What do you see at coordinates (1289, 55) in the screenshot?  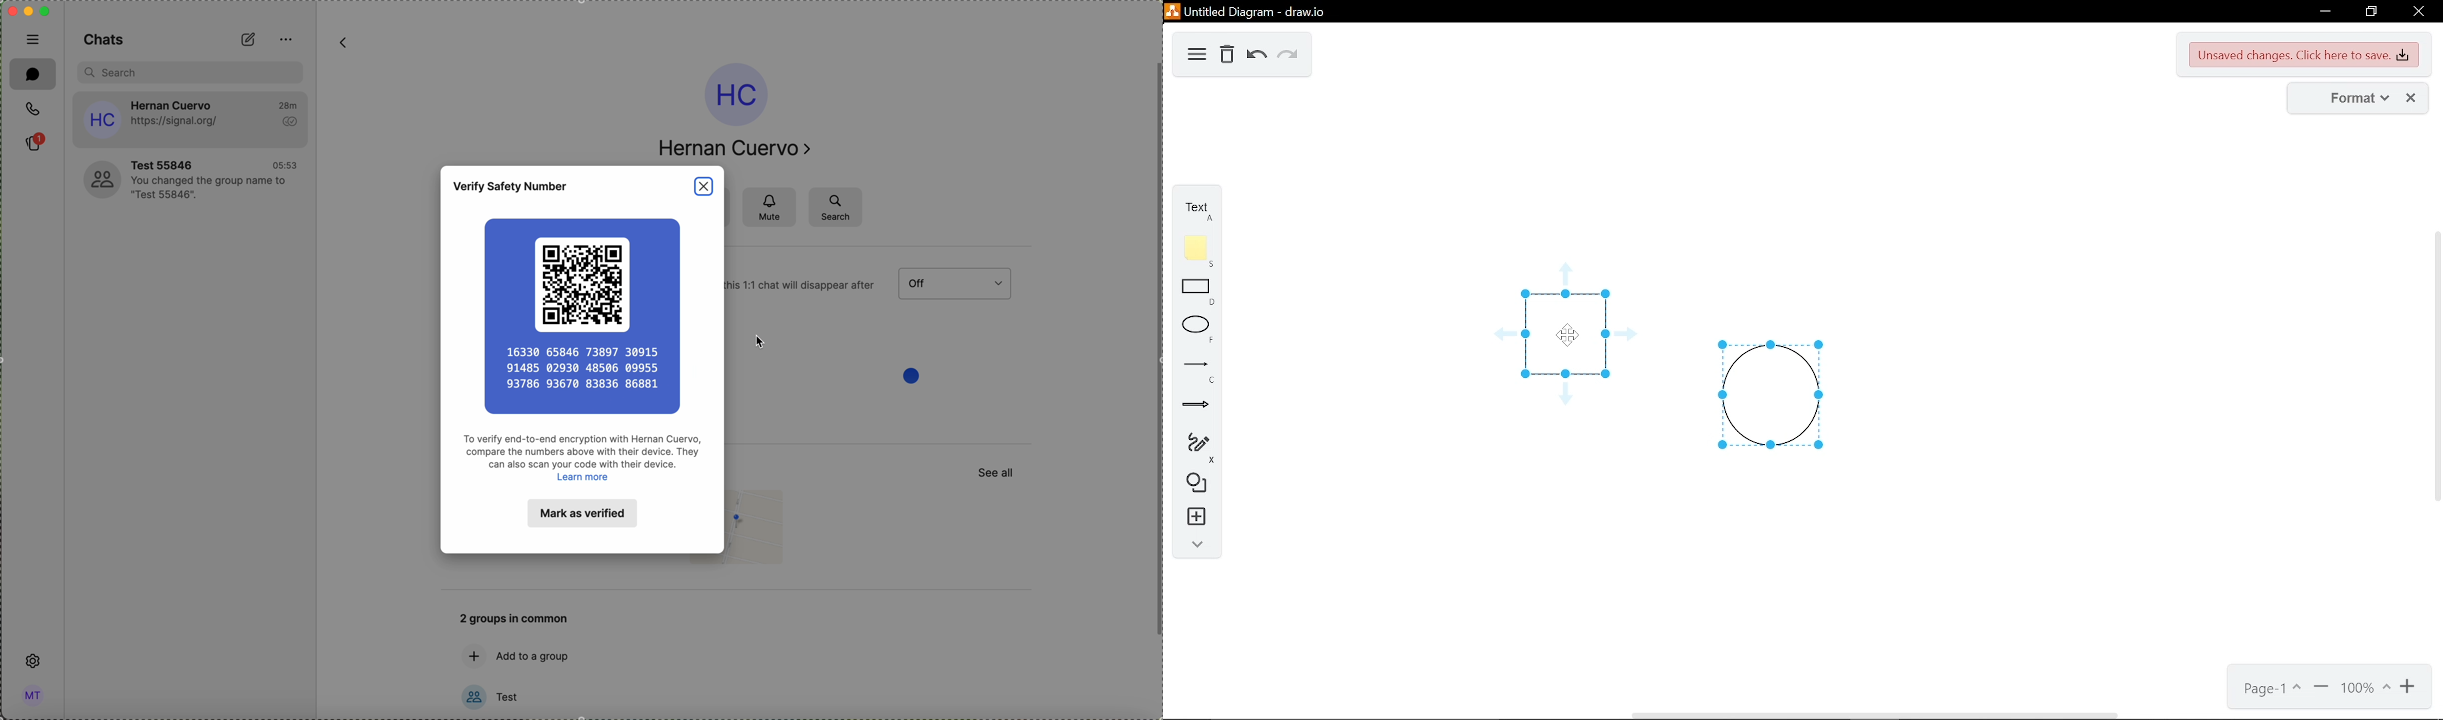 I see `redo` at bounding box center [1289, 55].